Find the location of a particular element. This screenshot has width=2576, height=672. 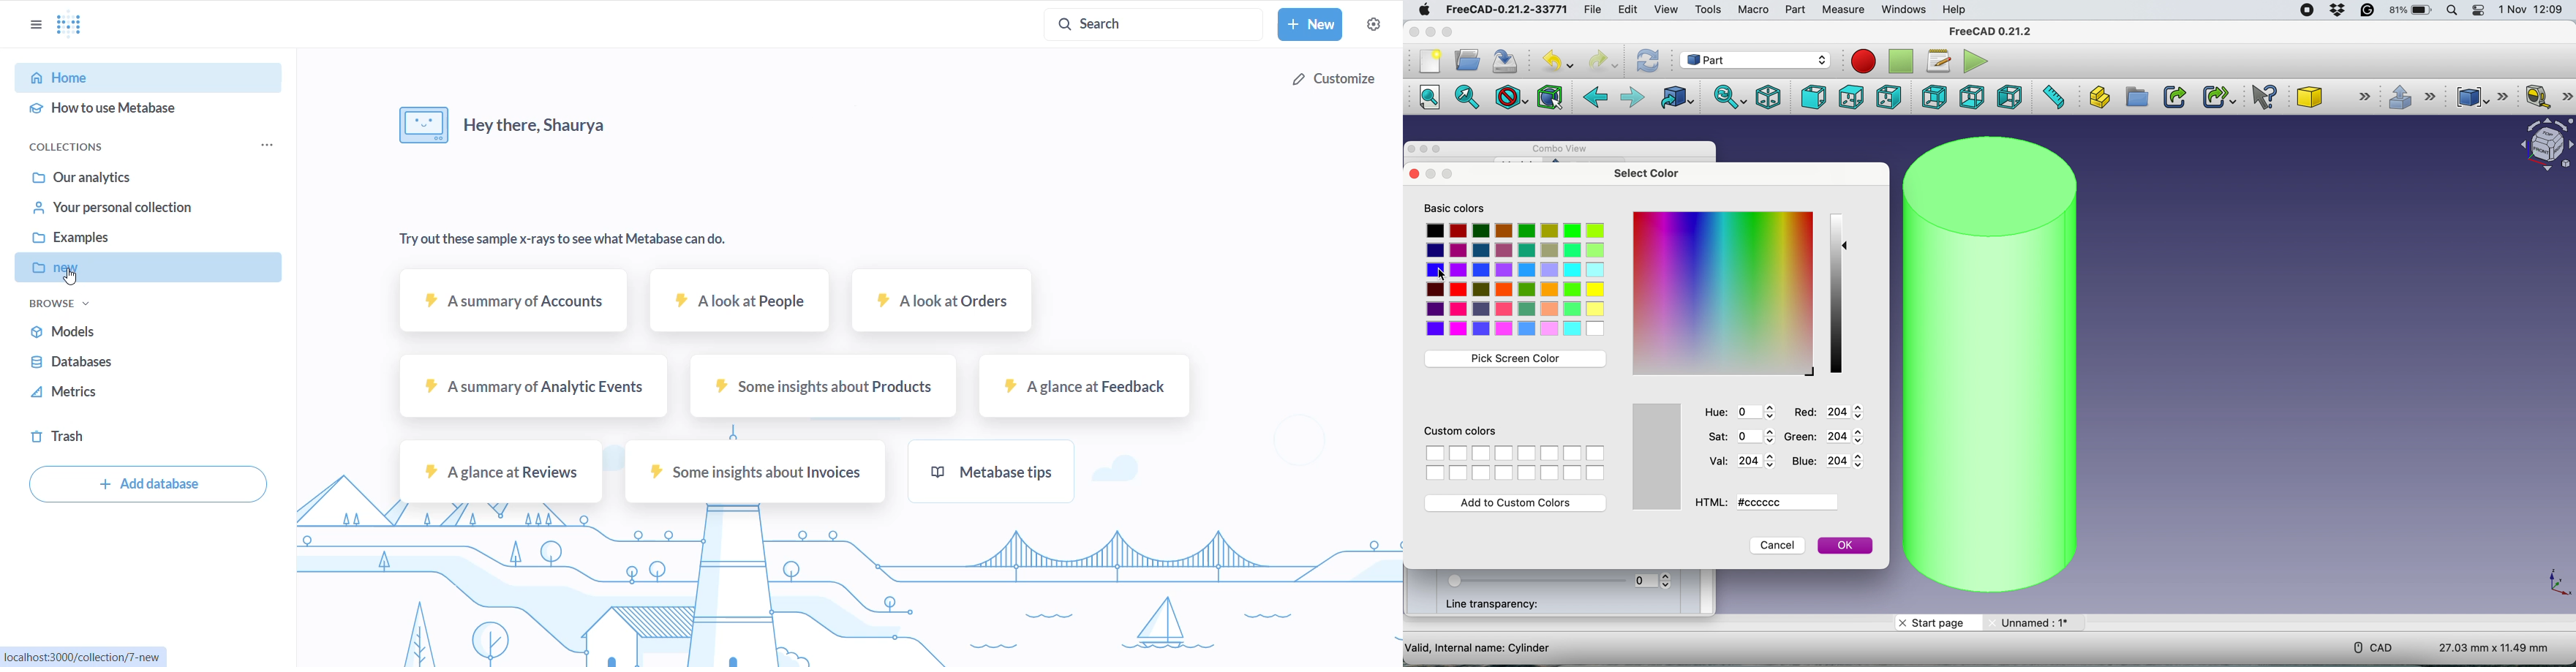

grammarly is located at coordinates (2368, 11).